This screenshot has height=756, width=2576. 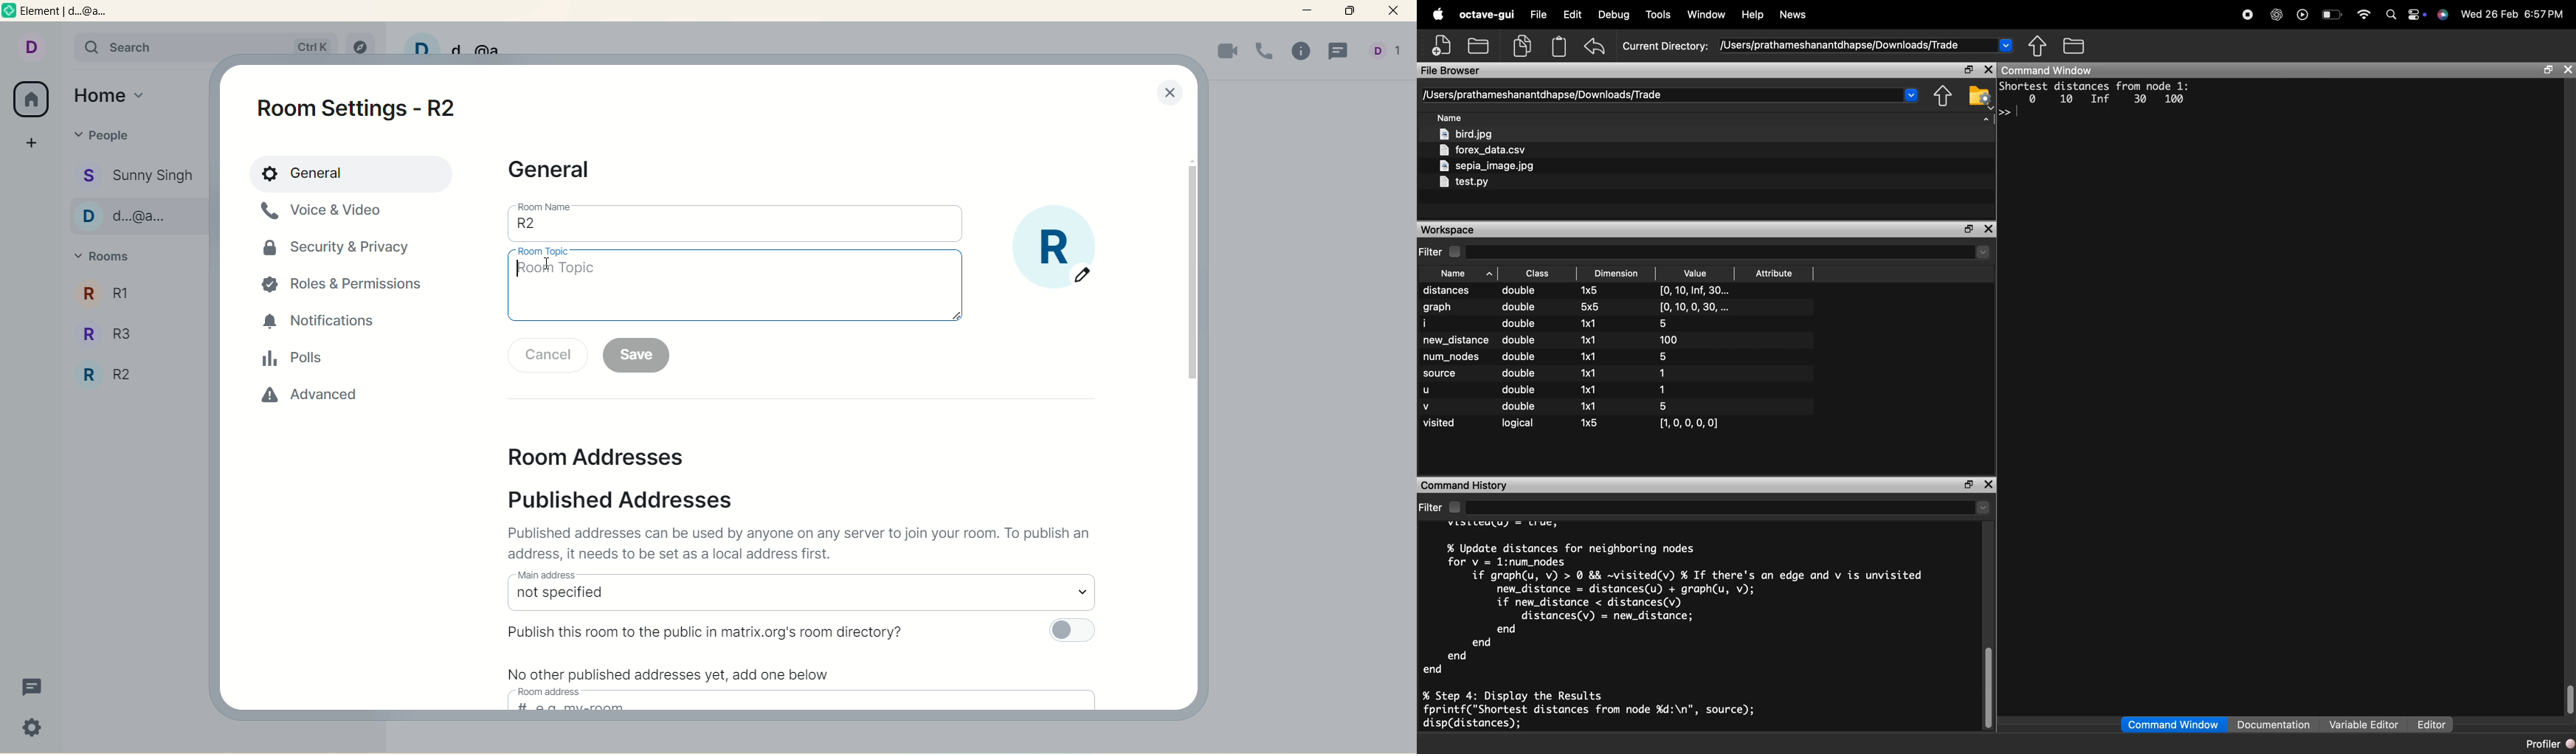 I want to click on voice & video, so click(x=328, y=217).